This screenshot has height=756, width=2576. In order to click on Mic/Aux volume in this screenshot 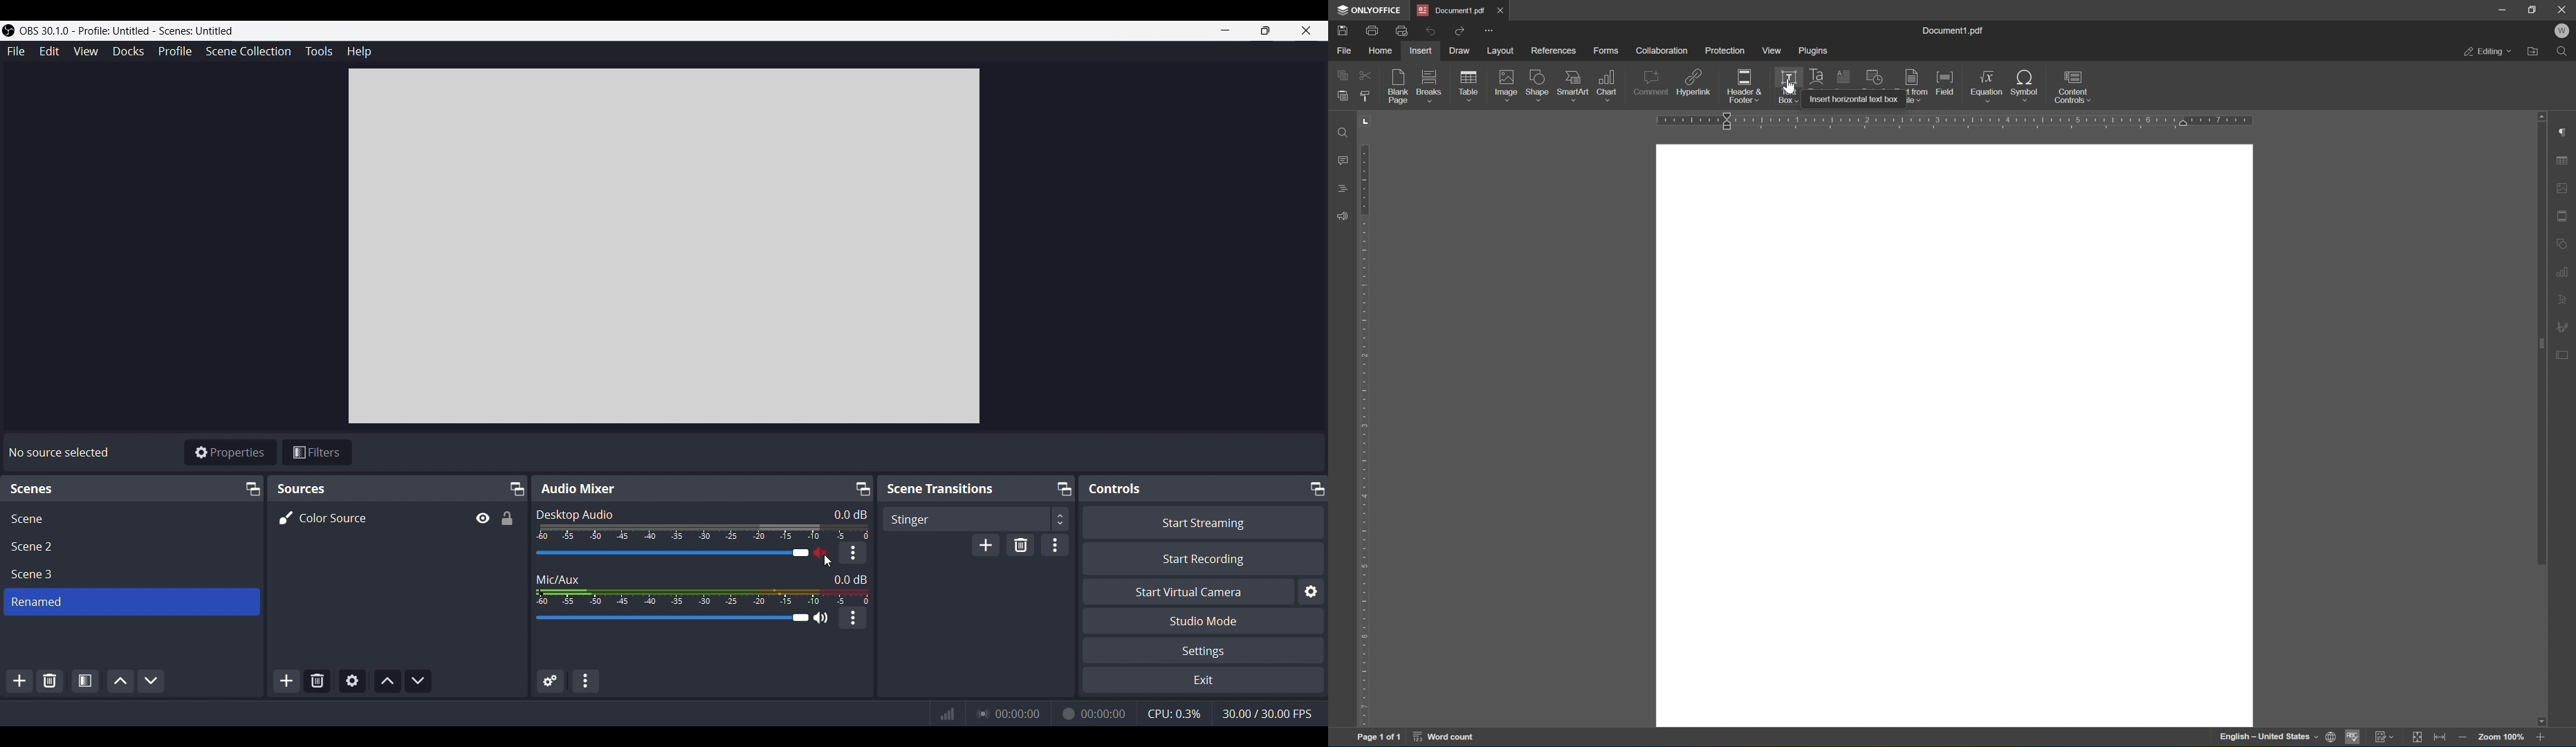, I will do `click(703, 596)`.